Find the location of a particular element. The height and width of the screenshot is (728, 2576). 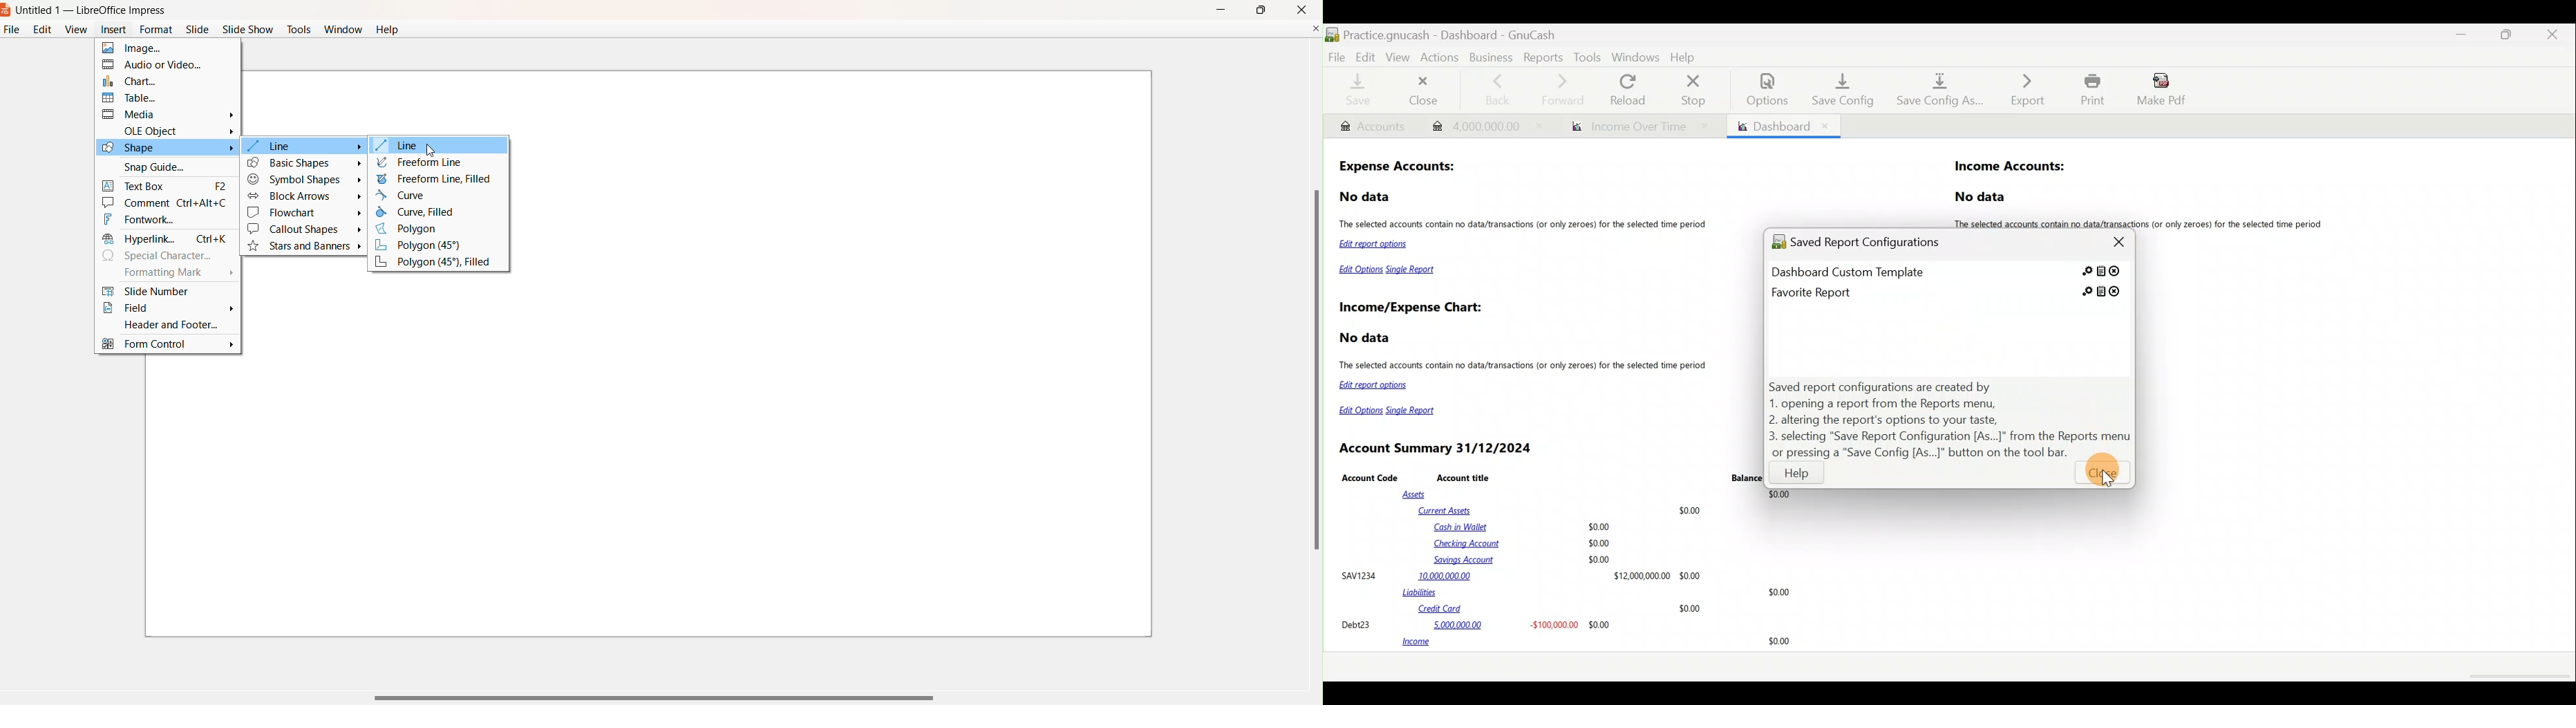

View is located at coordinates (1399, 57).